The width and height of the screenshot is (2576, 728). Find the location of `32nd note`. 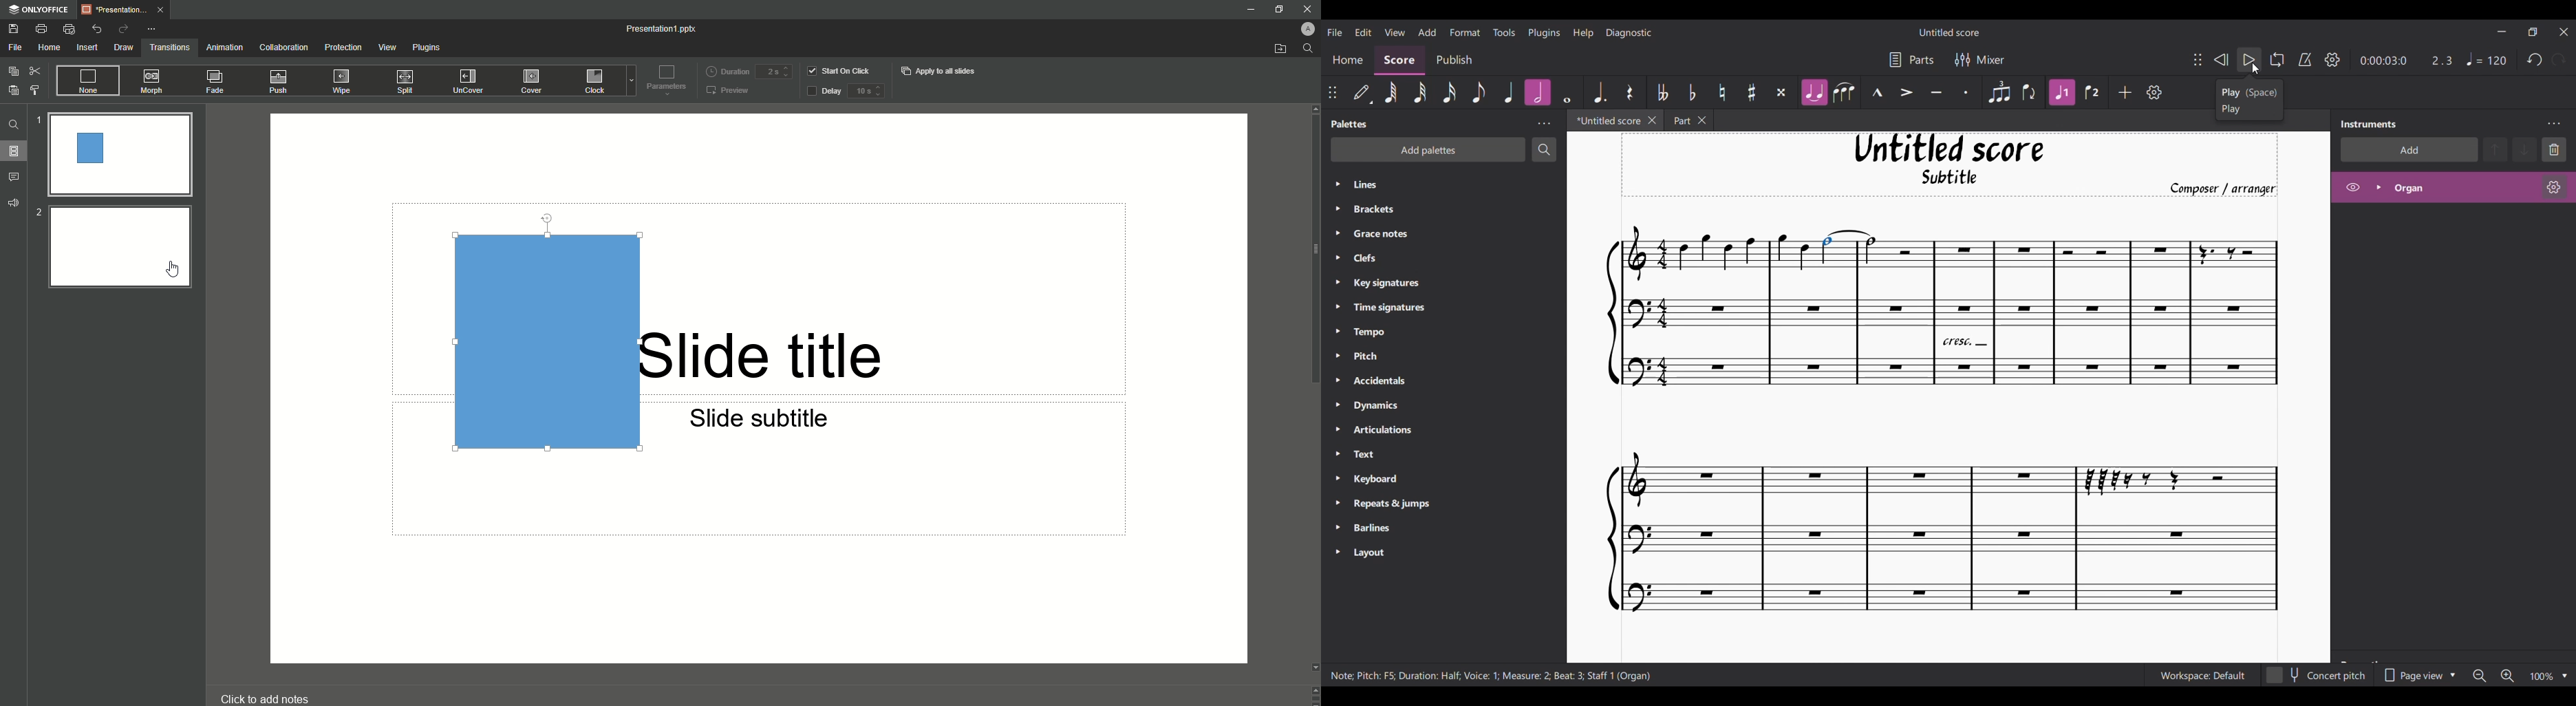

32nd note is located at coordinates (1420, 92).